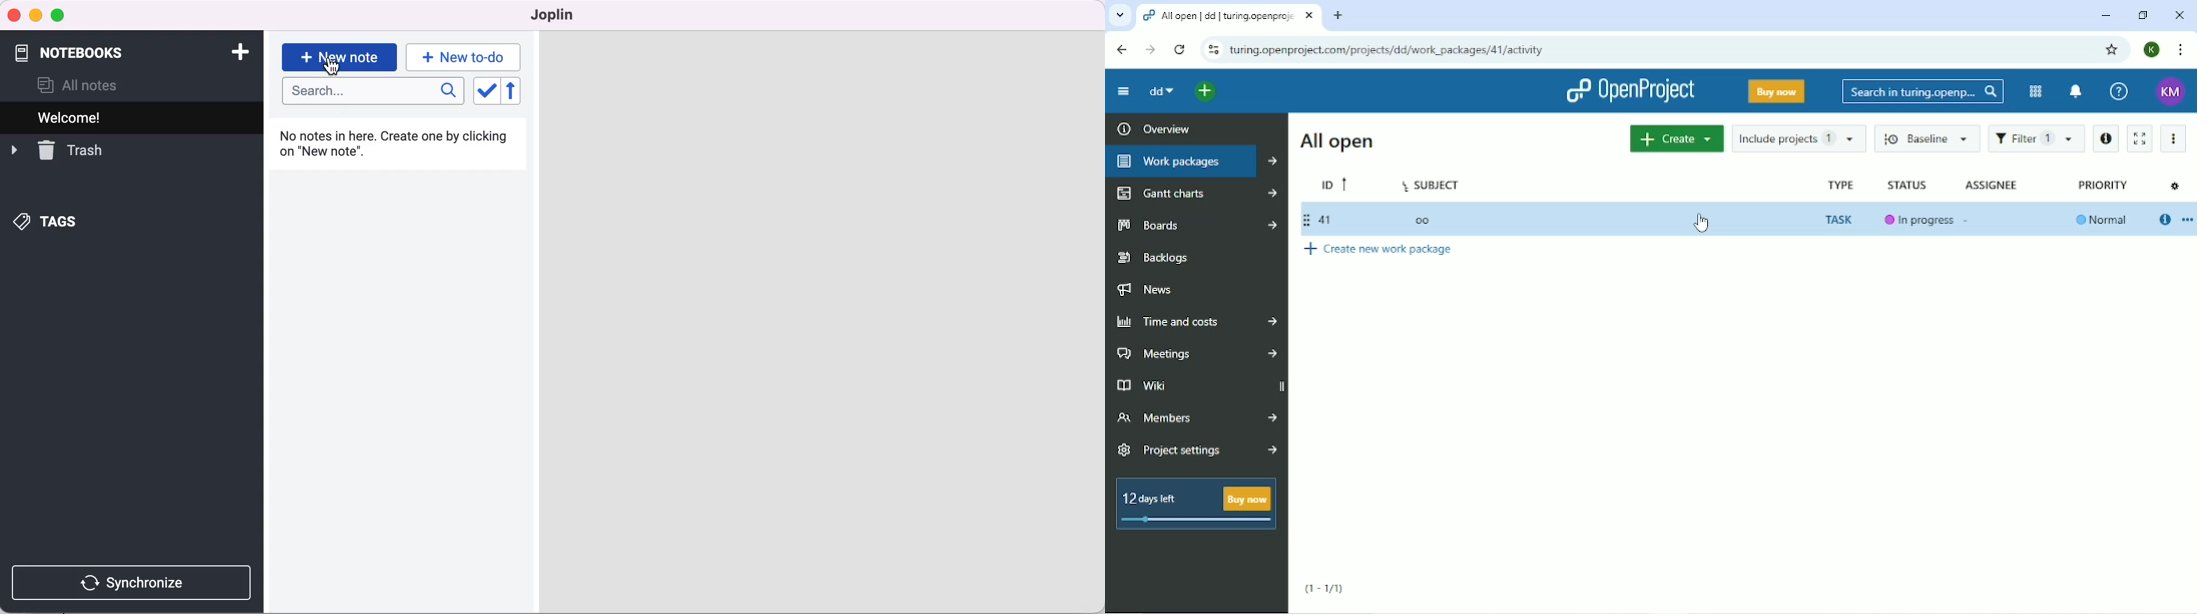 The height and width of the screenshot is (616, 2212). I want to click on Project settings, so click(1197, 452).